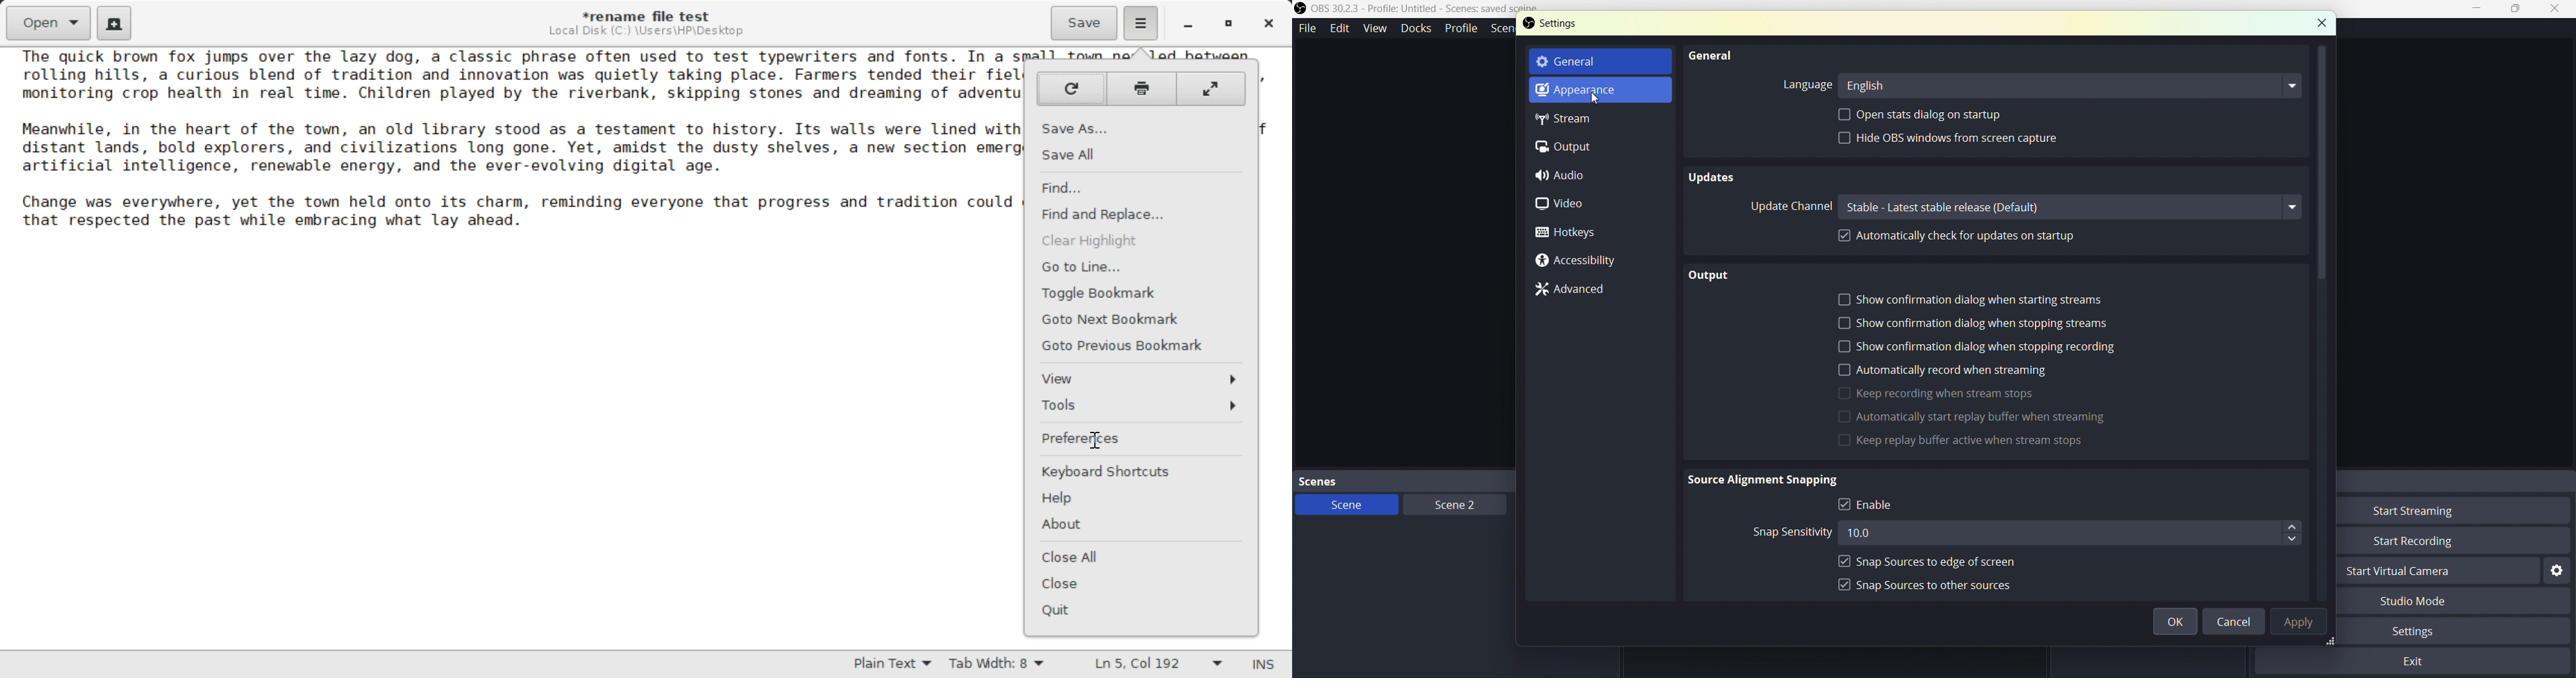 The height and width of the screenshot is (700, 2576). What do you see at coordinates (2433, 573) in the screenshot?
I see `Start Virtual Camera` at bounding box center [2433, 573].